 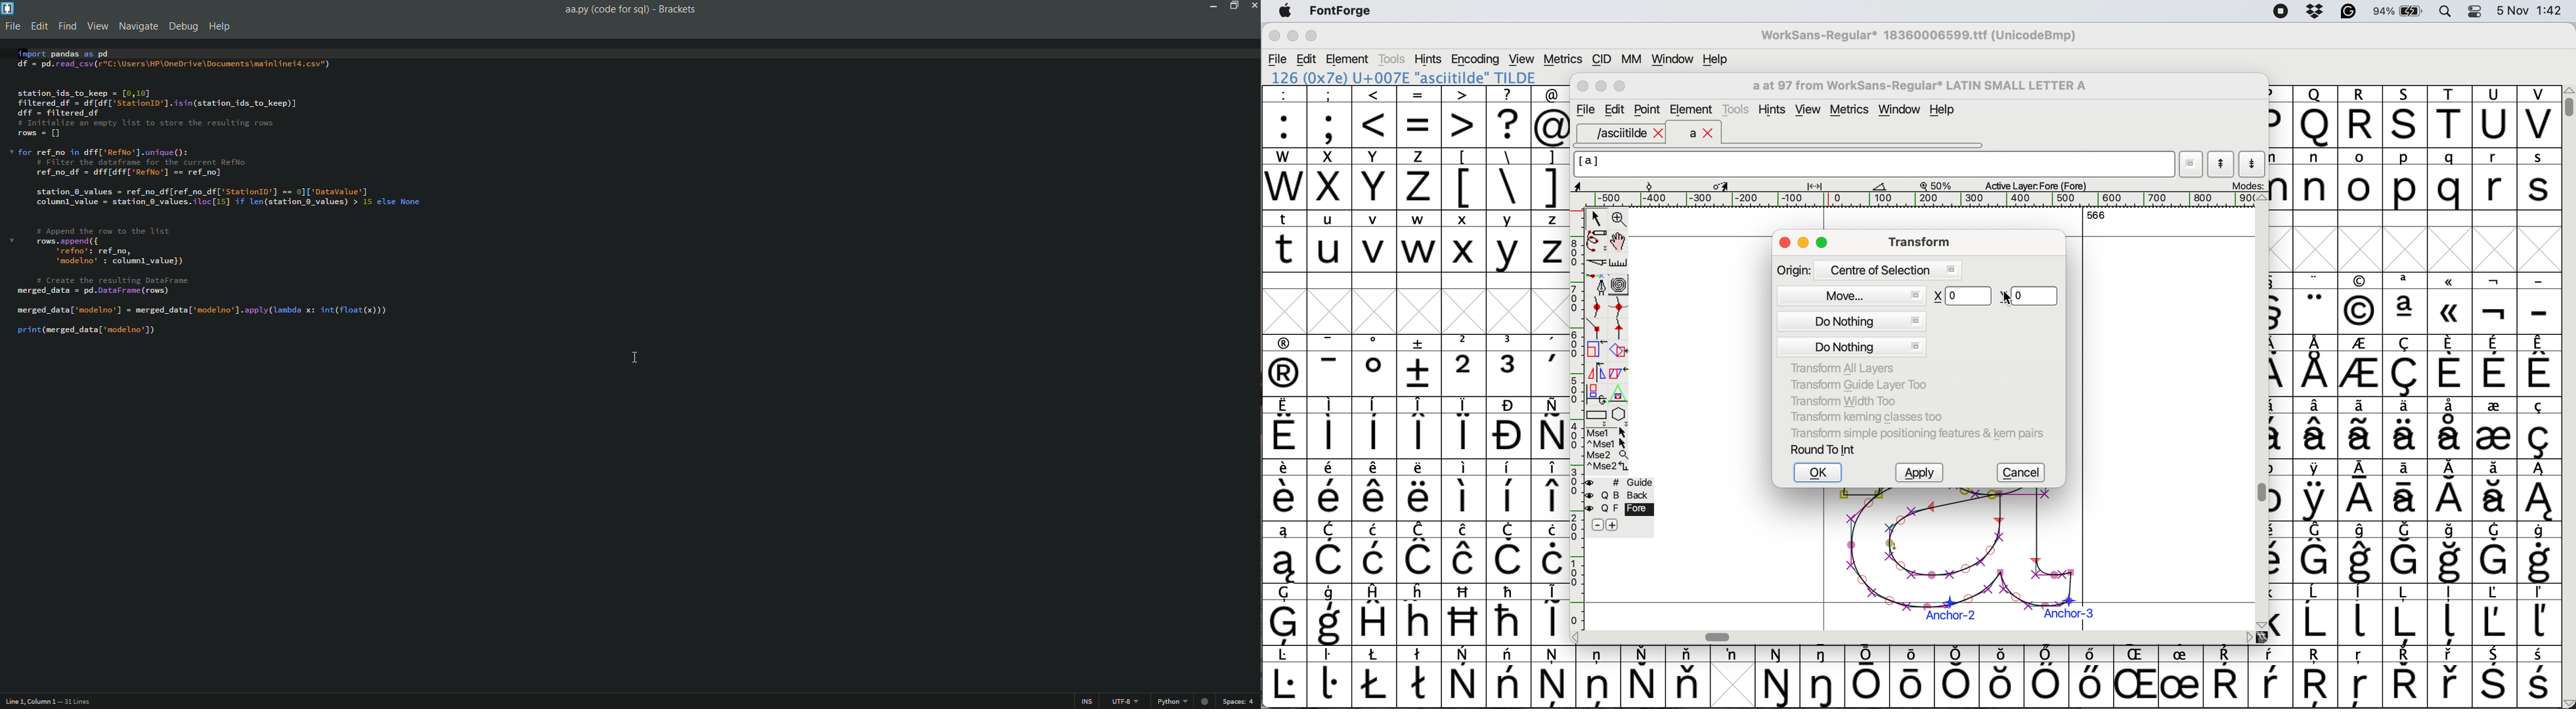 What do you see at coordinates (1344, 11) in the screenshot?
I see `fontforge` at bounding box center [1344, 11].